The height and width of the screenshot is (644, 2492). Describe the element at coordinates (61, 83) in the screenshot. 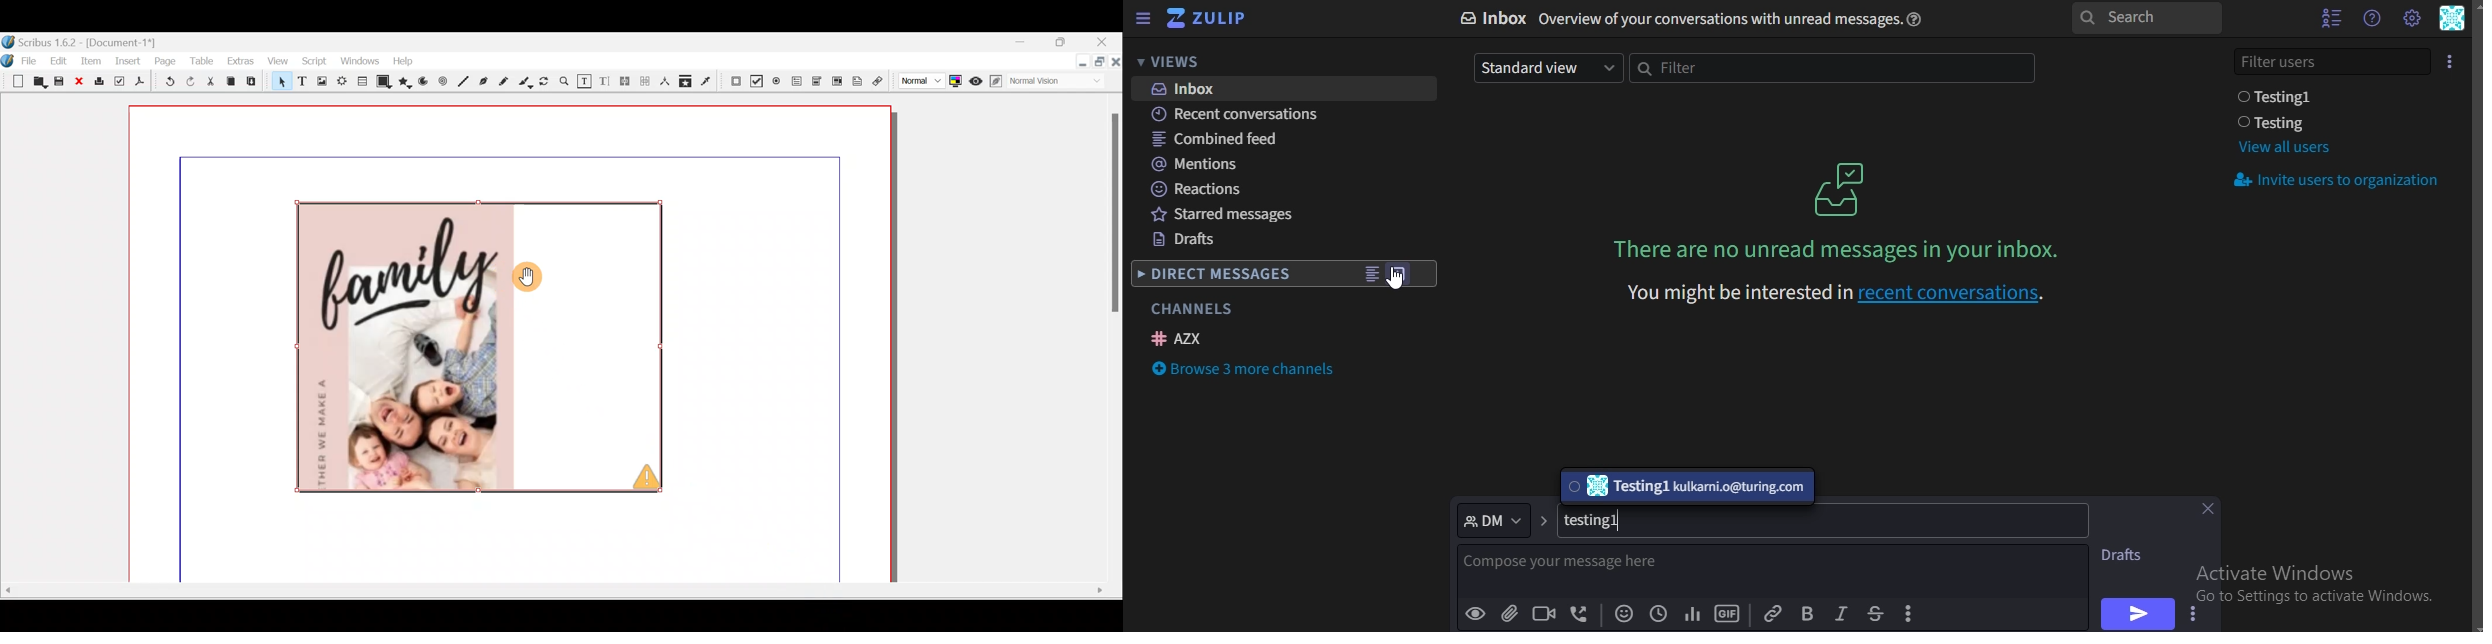

I see `Save` at that location.